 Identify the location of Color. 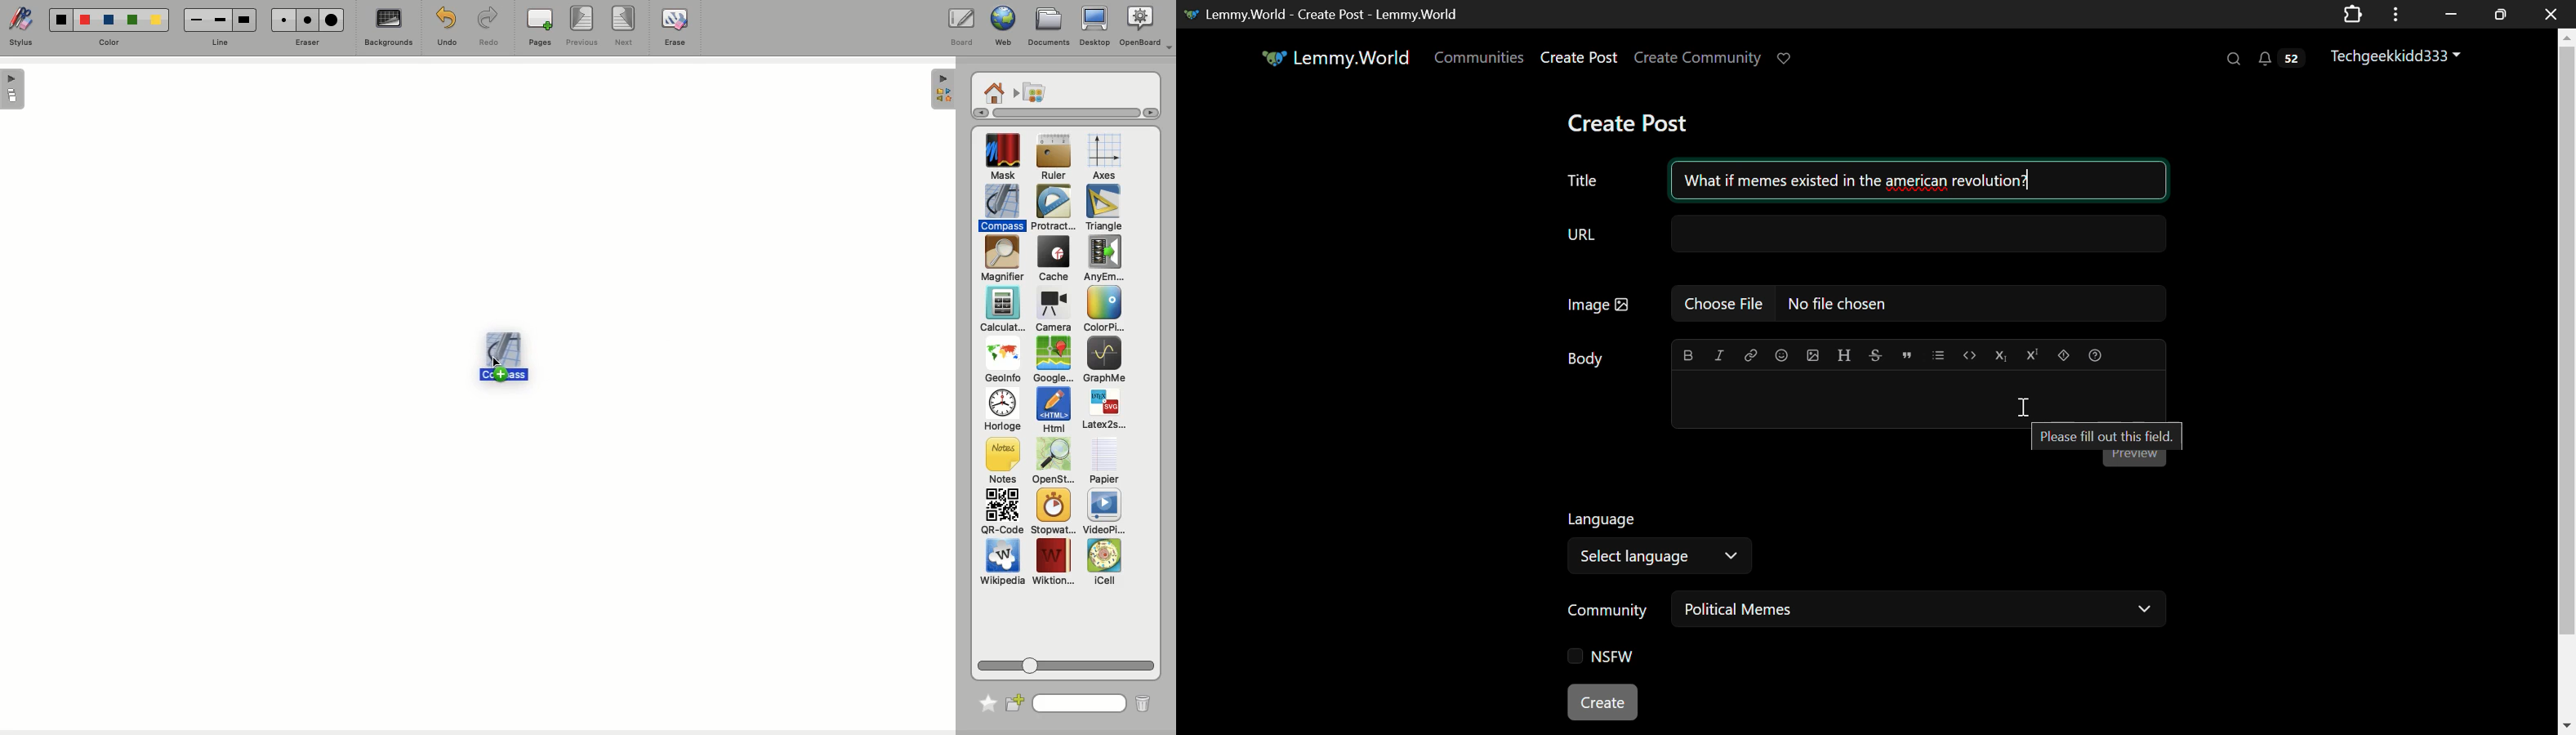
(1101, 310).